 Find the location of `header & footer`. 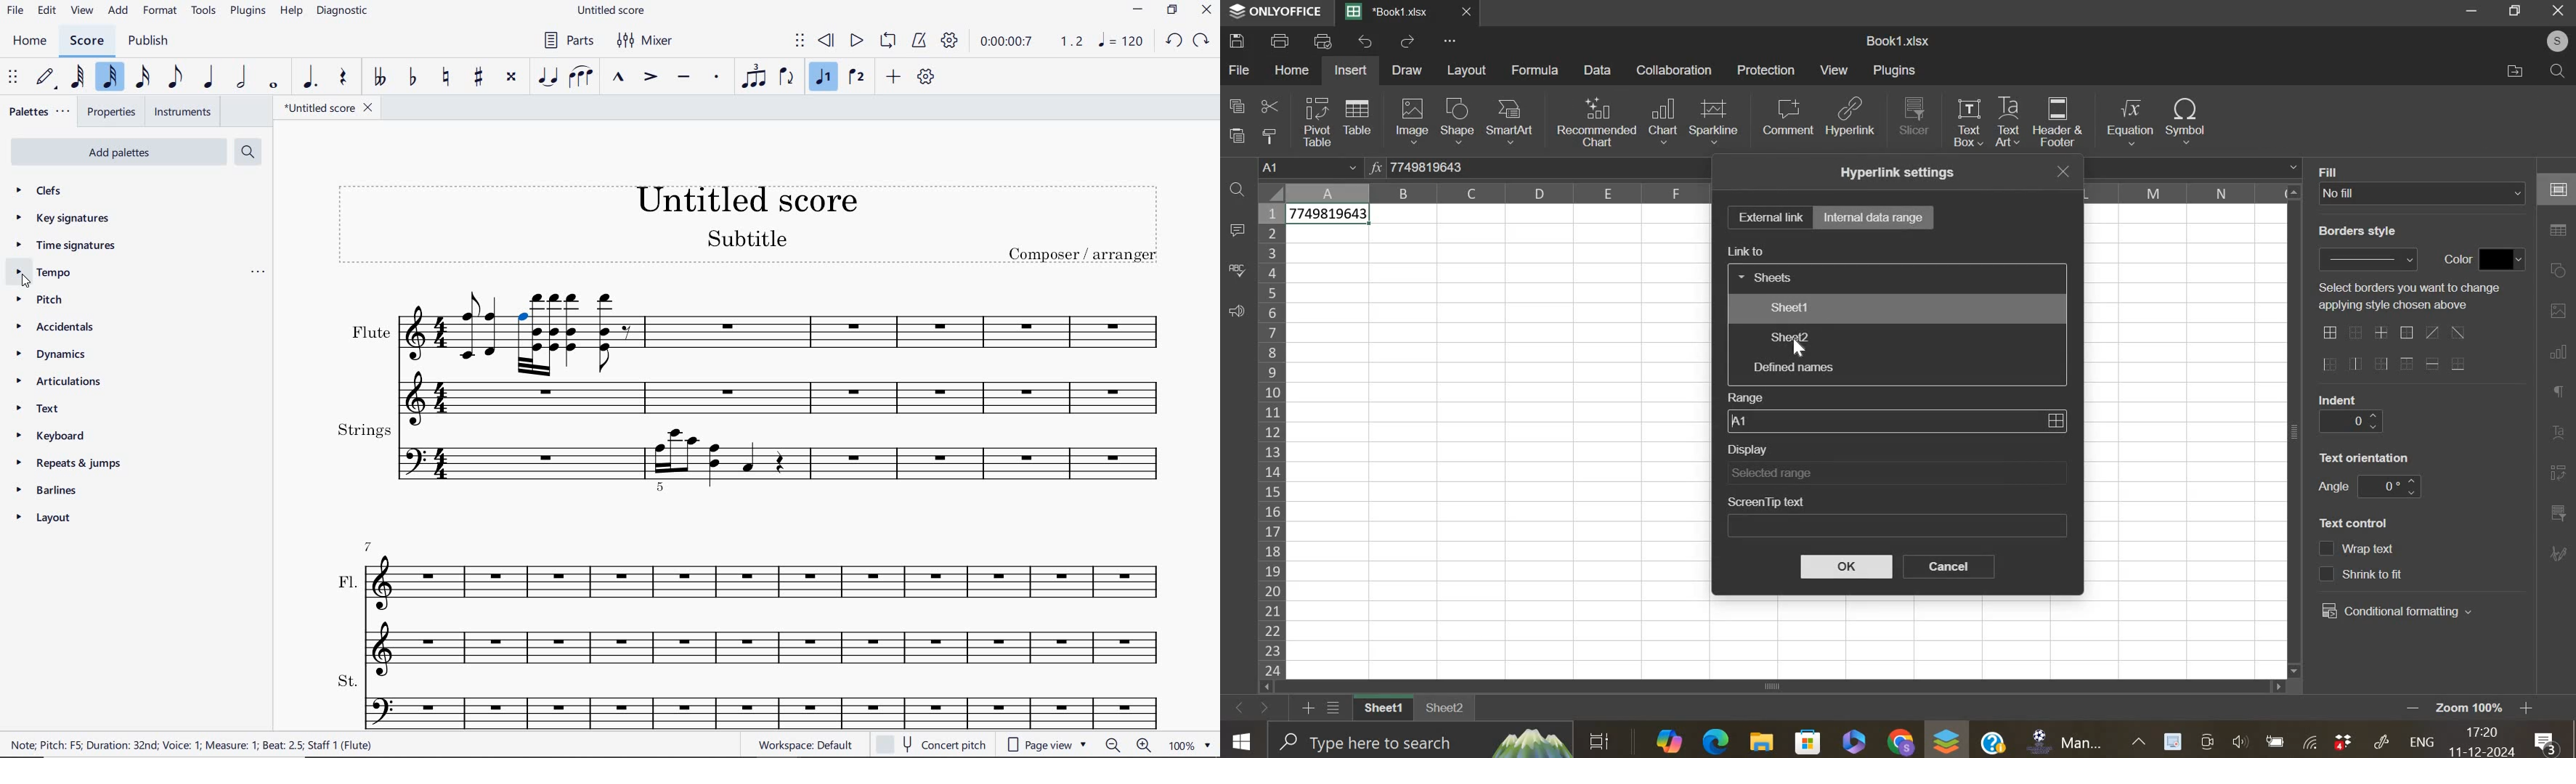

header & footer is located at coordinates (2058, 122).